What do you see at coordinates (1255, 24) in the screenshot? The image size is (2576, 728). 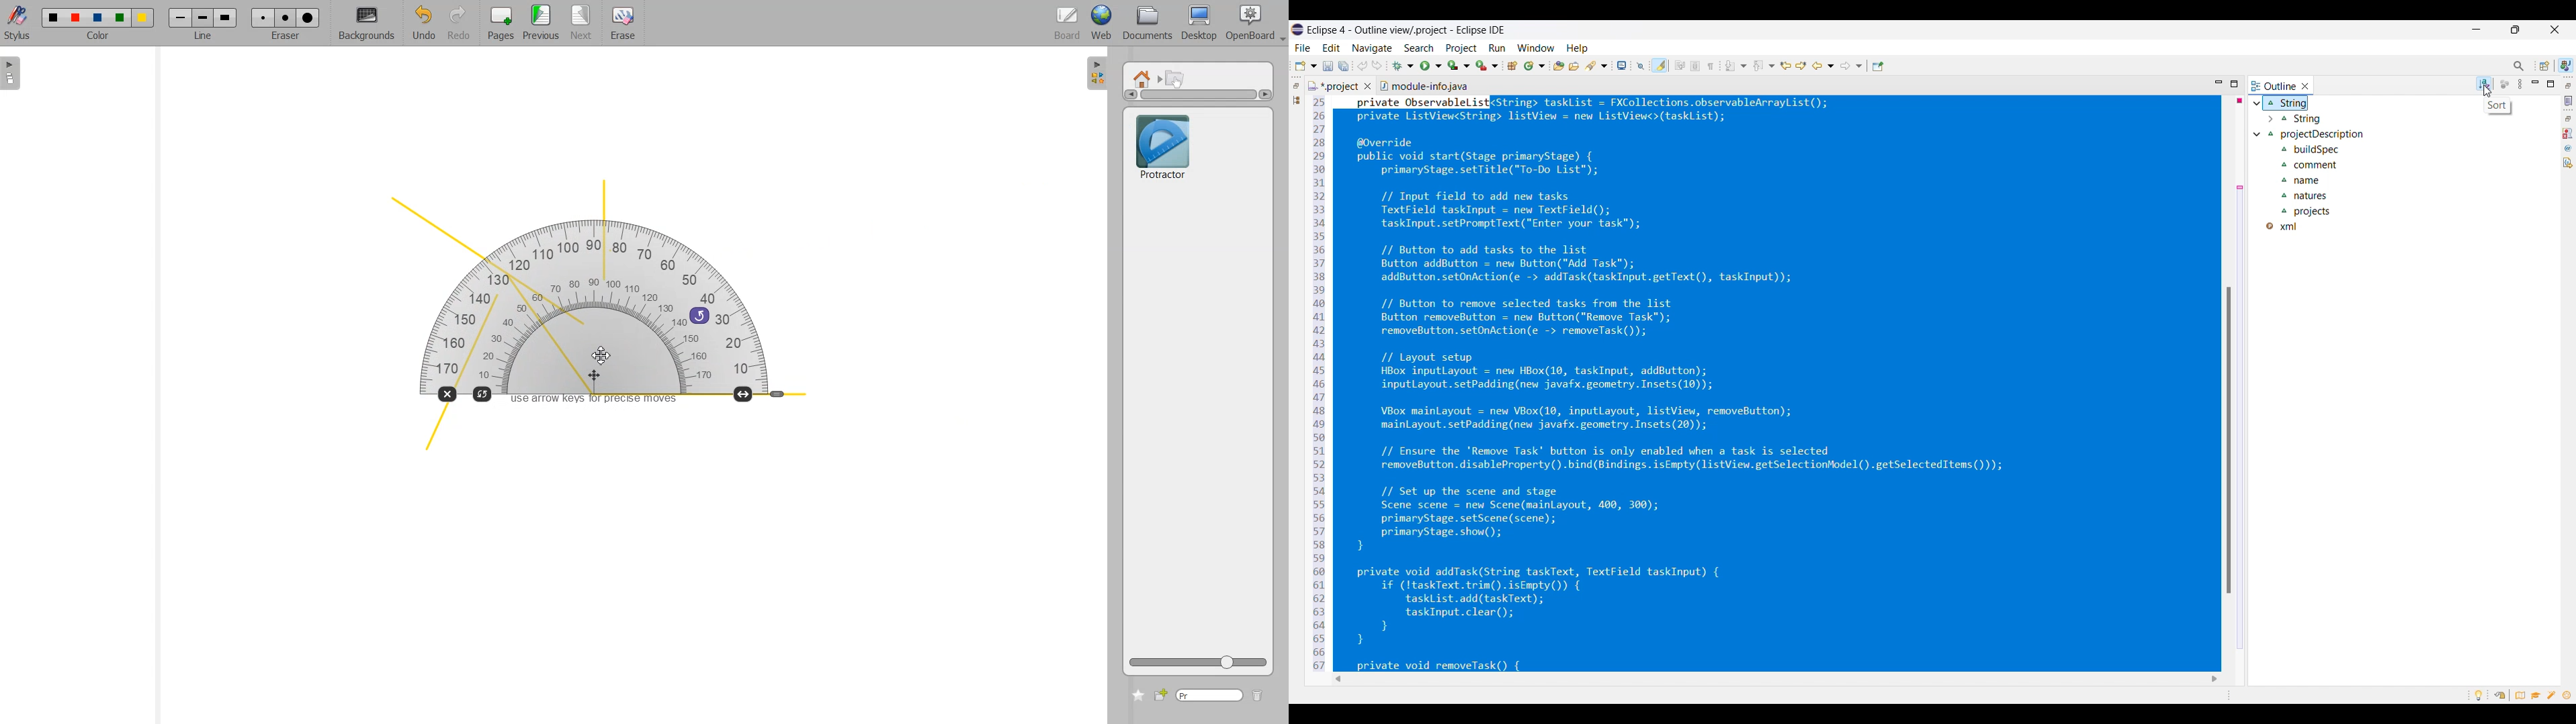 I see `Open Board` at bounding box center [1255, 24].